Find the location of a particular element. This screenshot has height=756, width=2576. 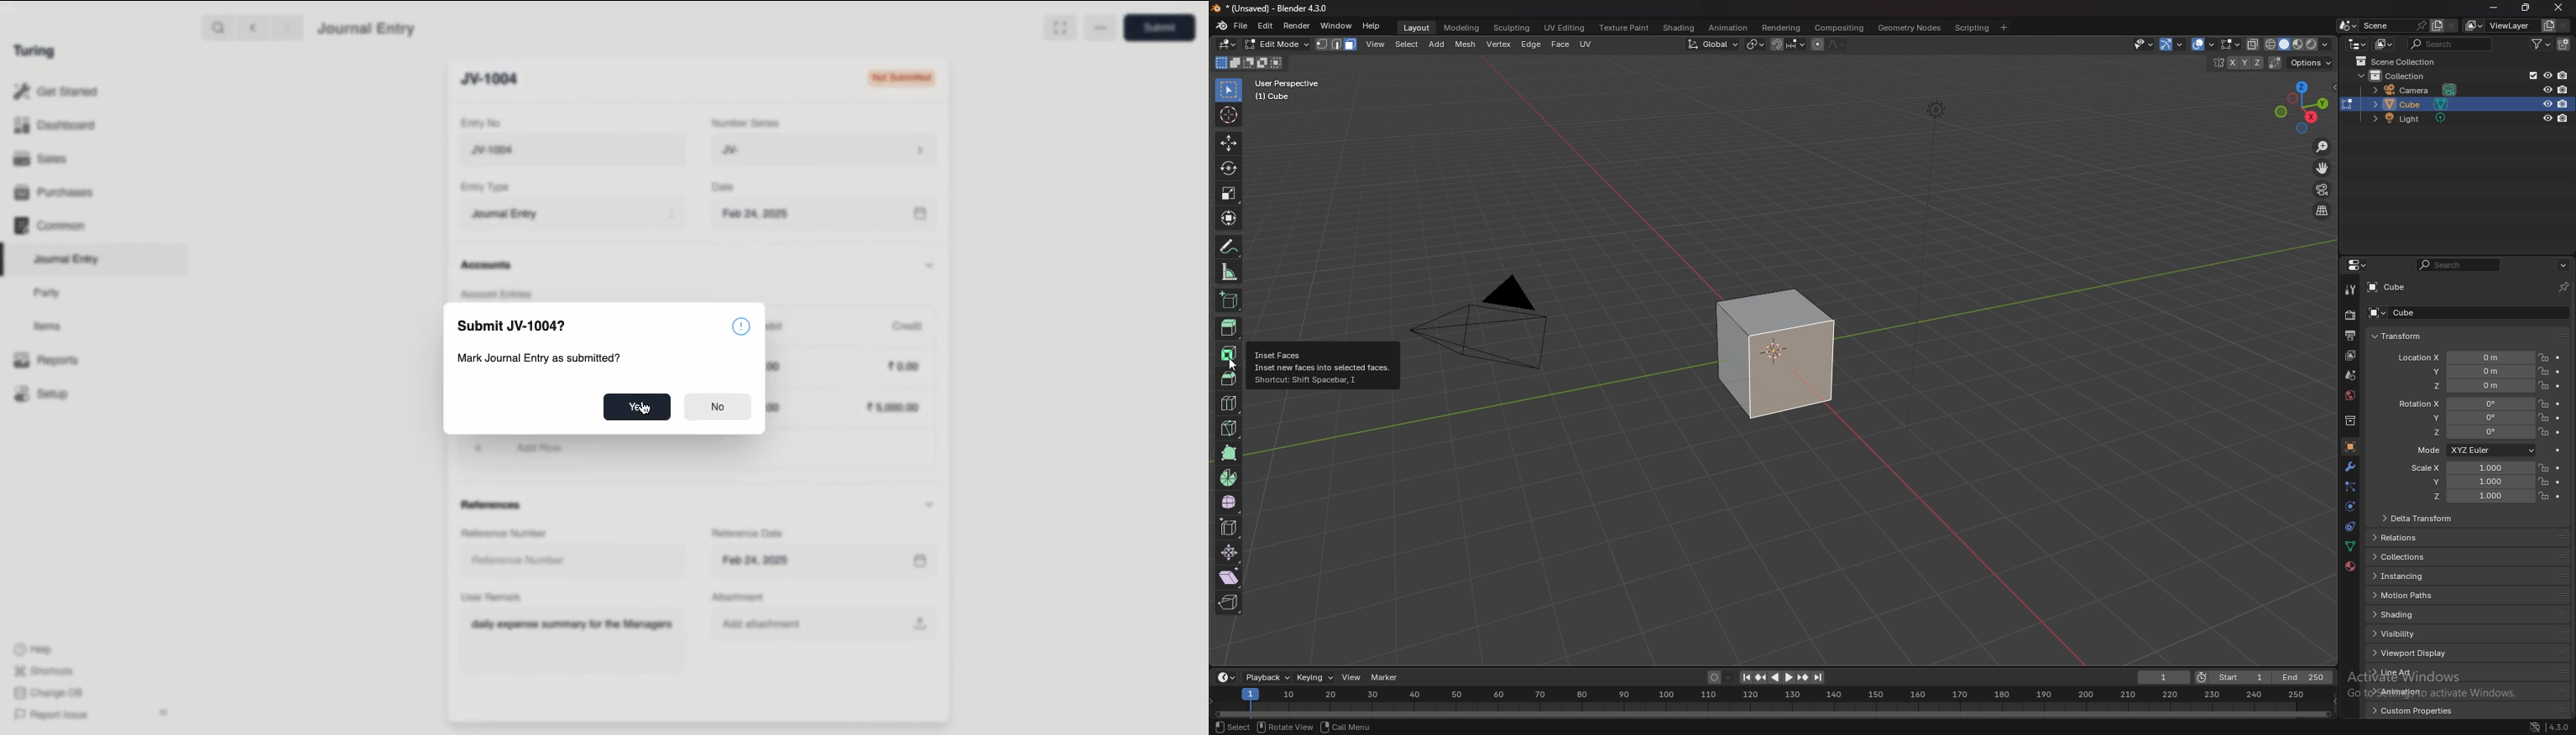

physics is located at coordinates (2349, 528).